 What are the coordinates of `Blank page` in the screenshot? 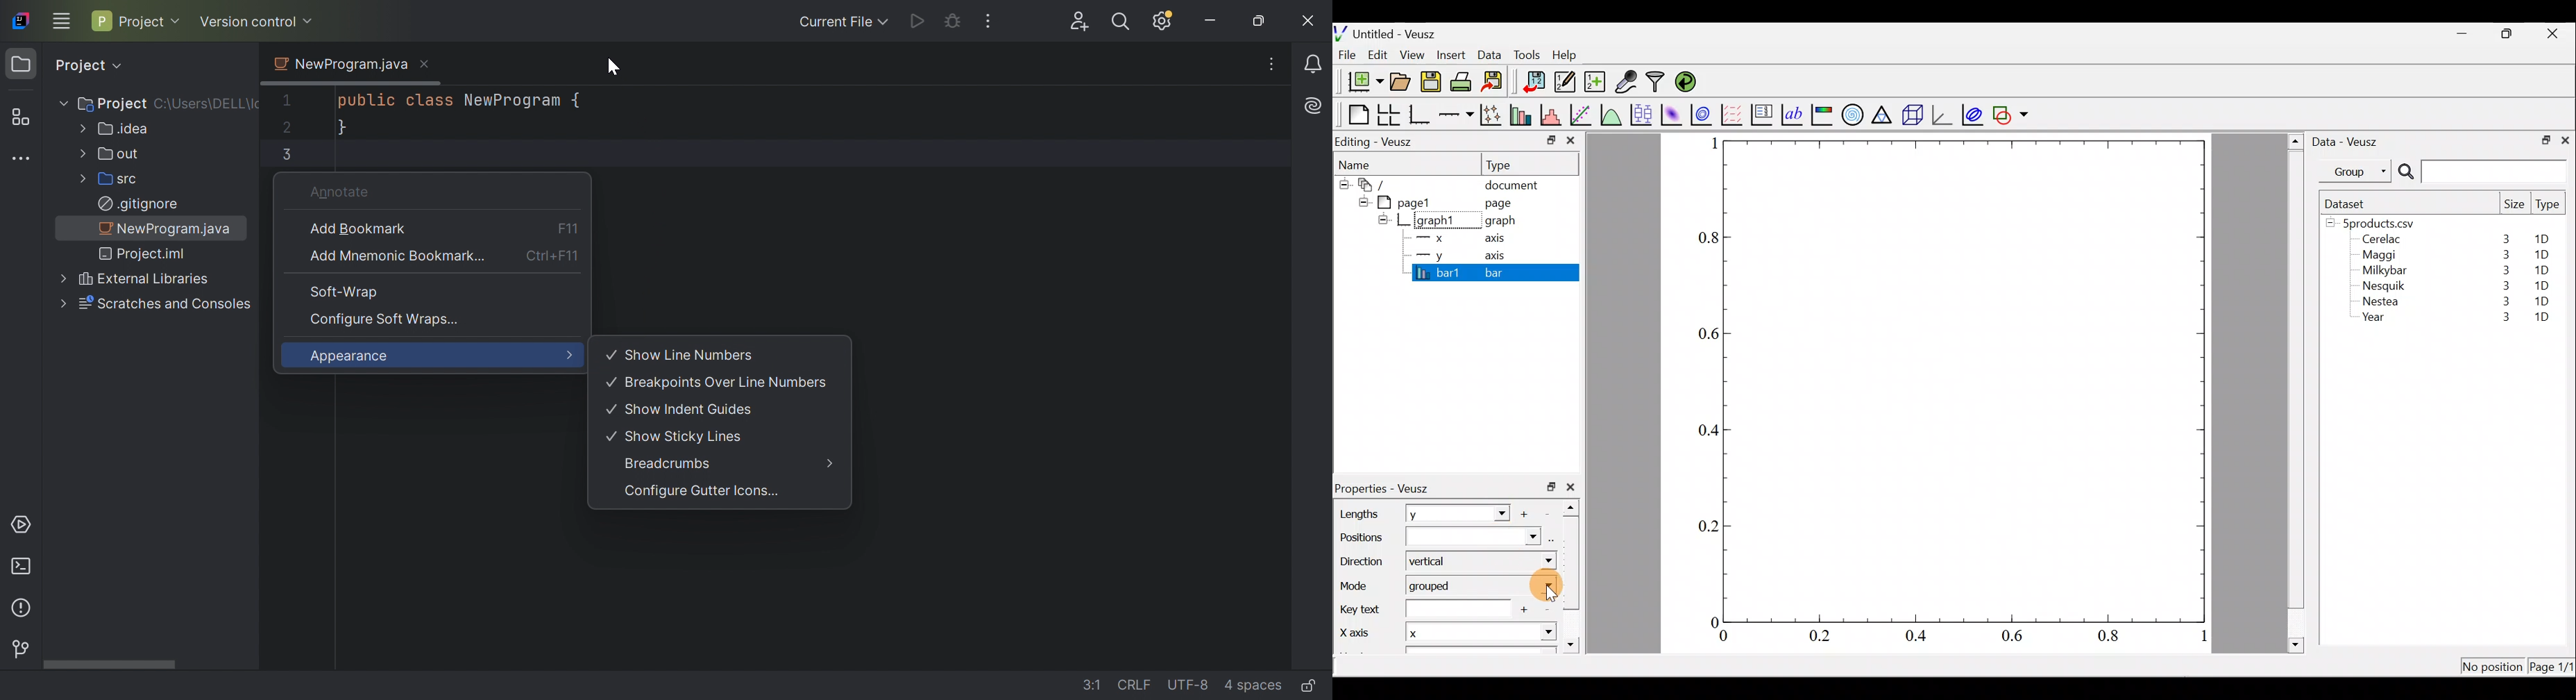 It's located at (1355, 115).